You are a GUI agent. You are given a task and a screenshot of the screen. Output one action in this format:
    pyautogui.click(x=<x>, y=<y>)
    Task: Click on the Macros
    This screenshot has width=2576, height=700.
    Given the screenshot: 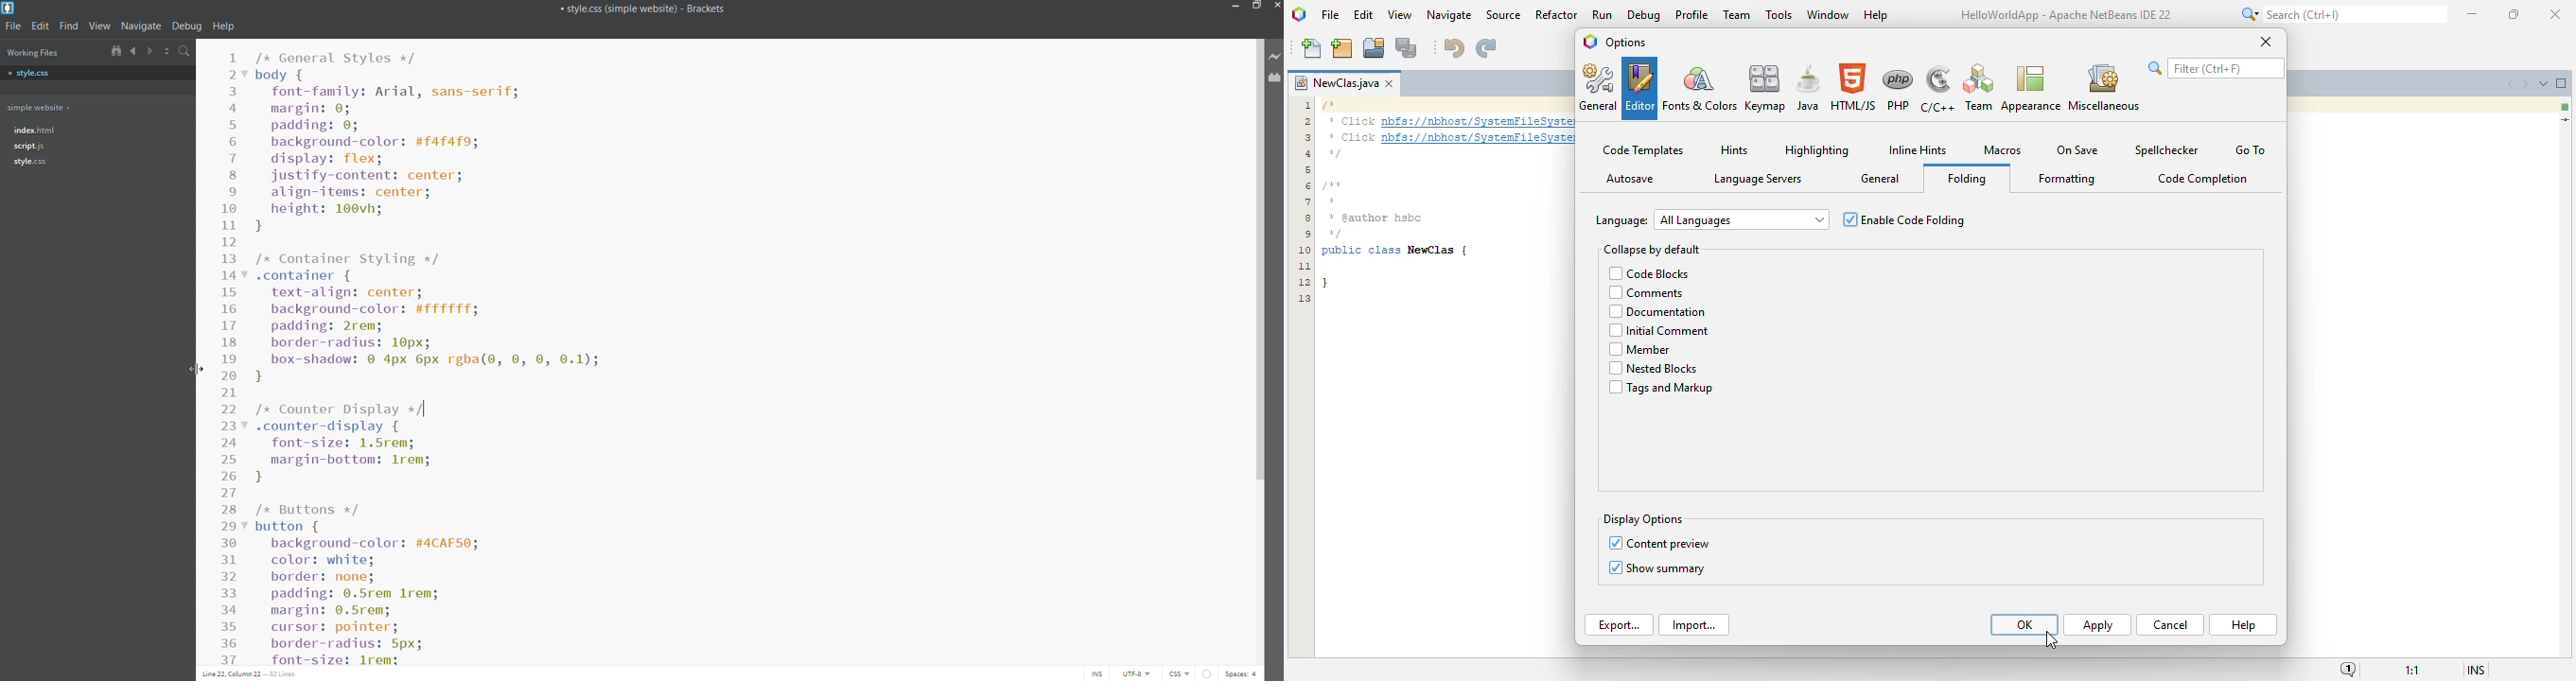 What is the action you would take?
    pyautogui.click(x=2005, y=150)
    